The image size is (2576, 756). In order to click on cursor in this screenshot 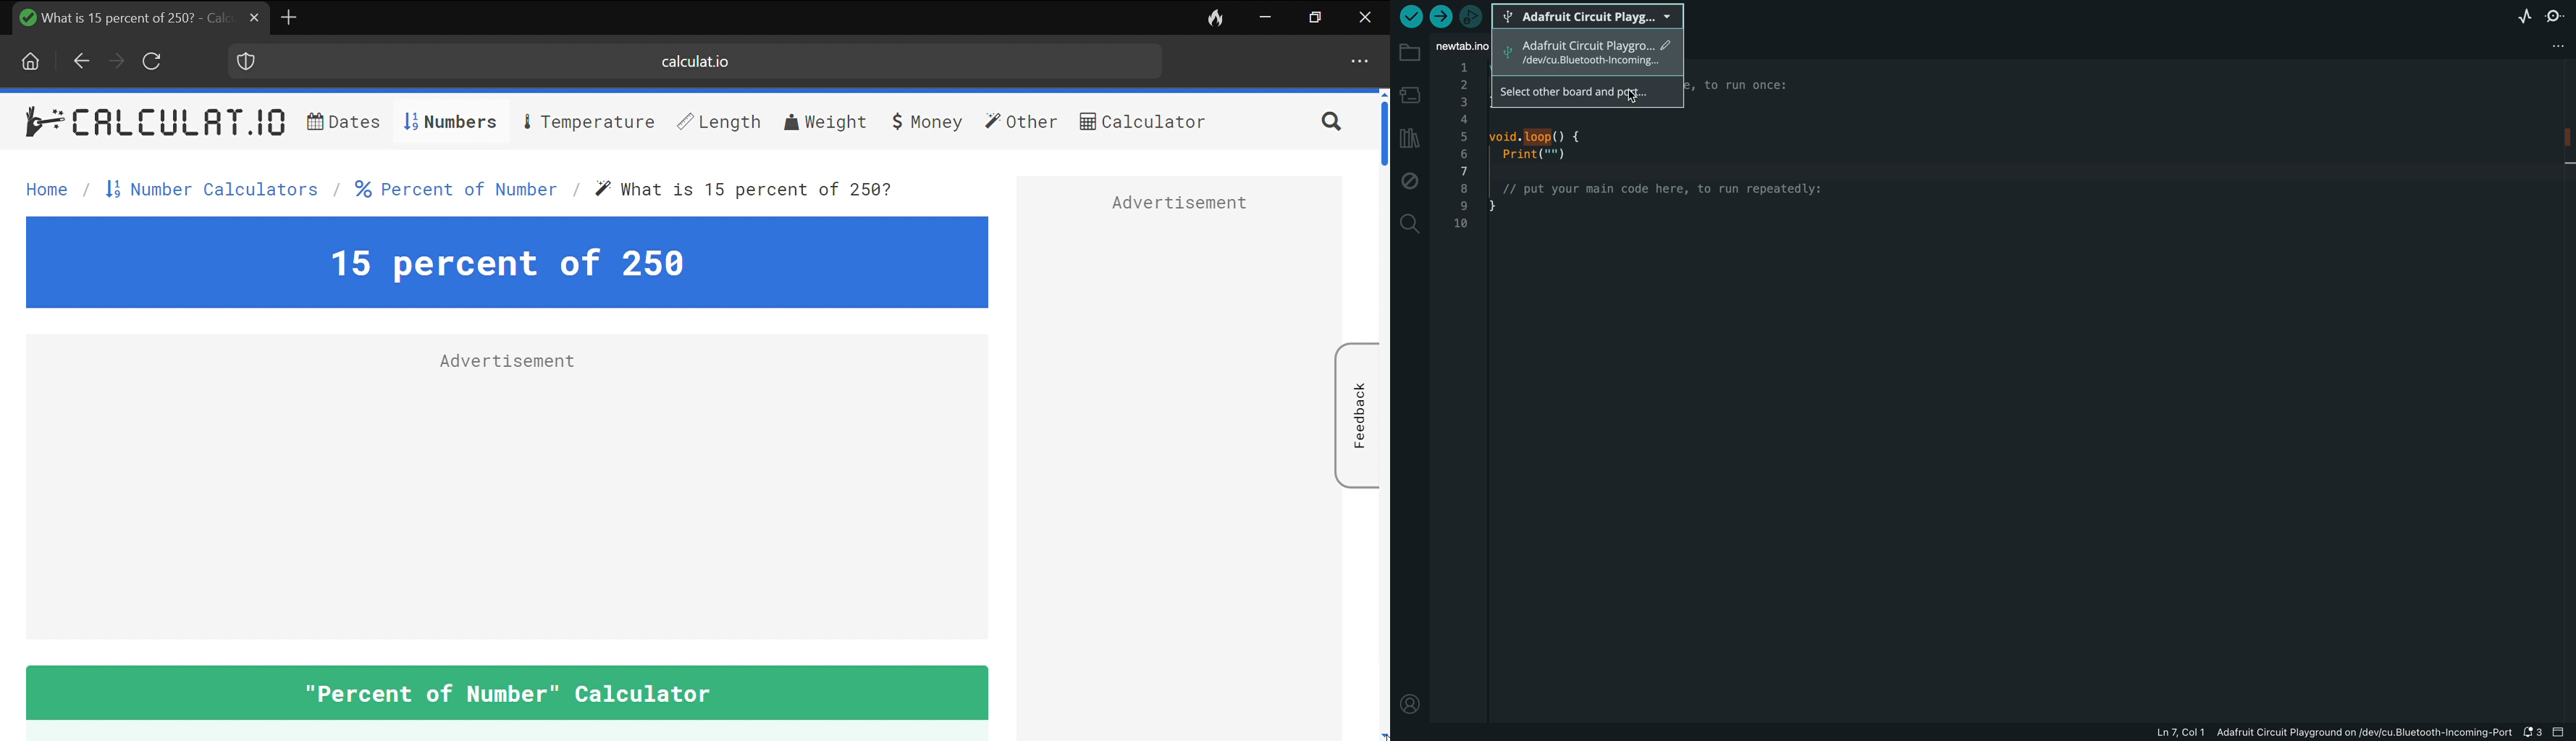, I will do `click(1634, 97)`.